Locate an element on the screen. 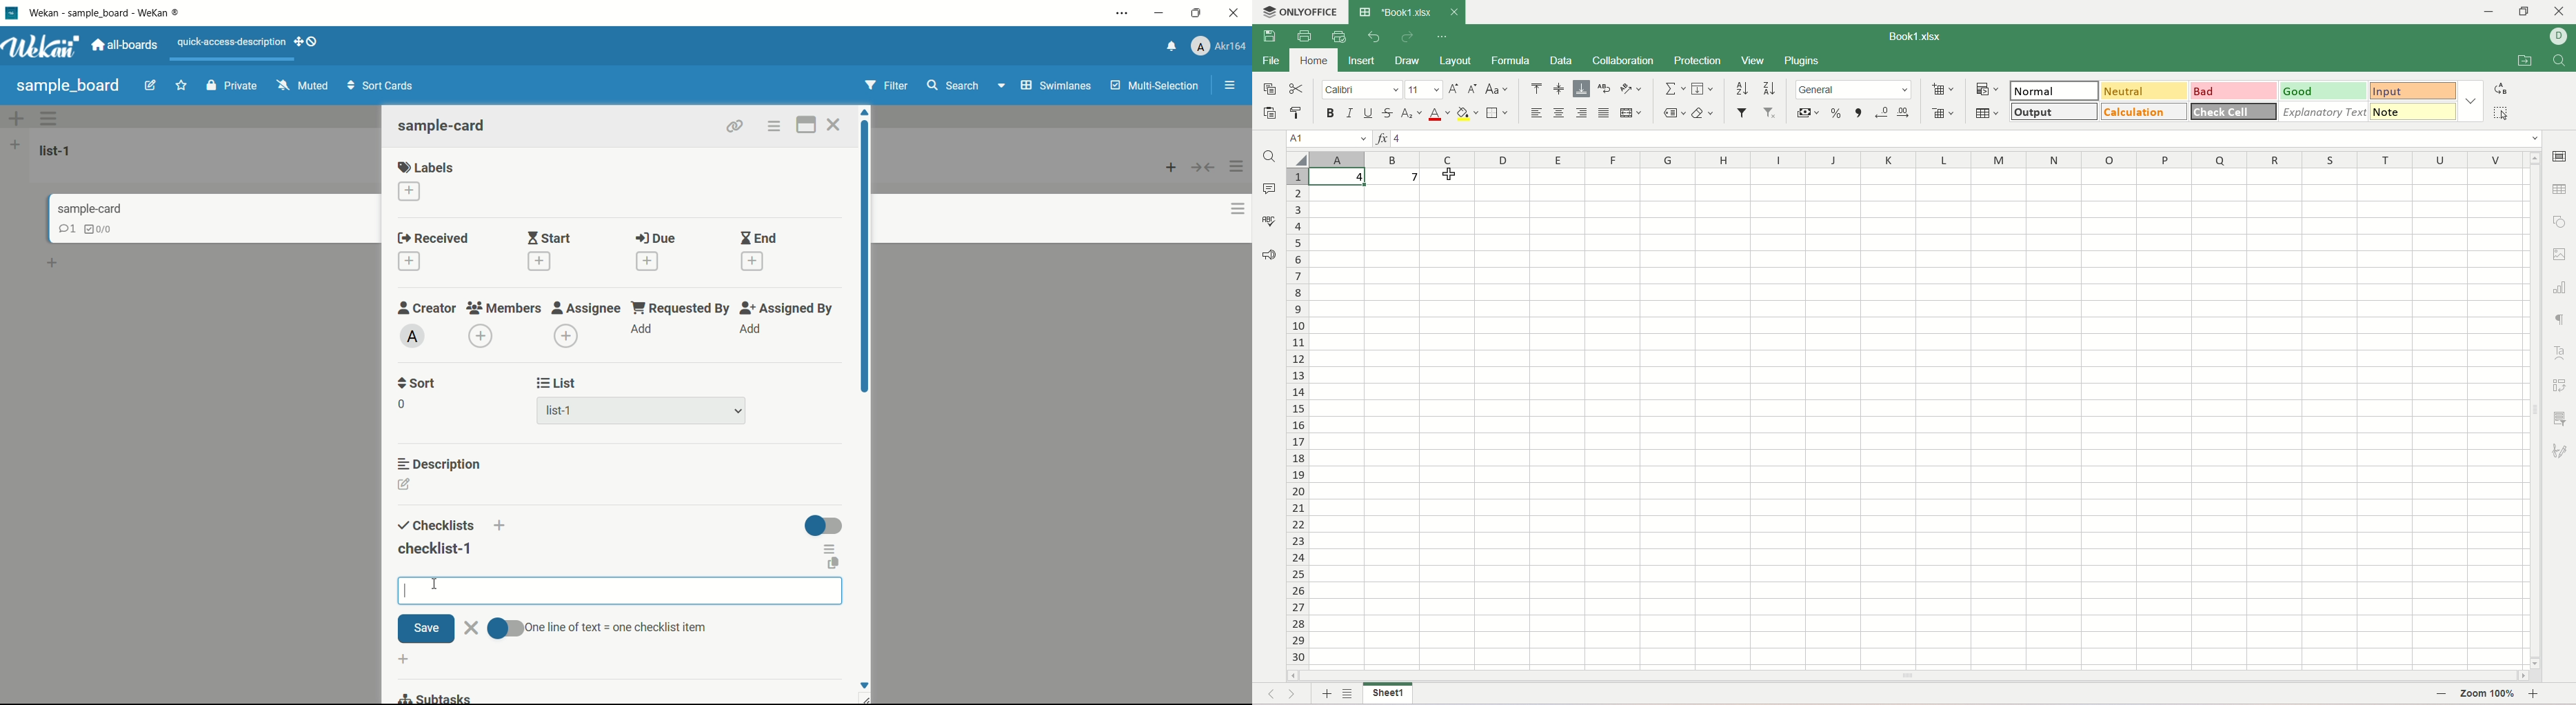 This screenshot has width=2576, height=728. cursor is located at coordinates (617, 590).